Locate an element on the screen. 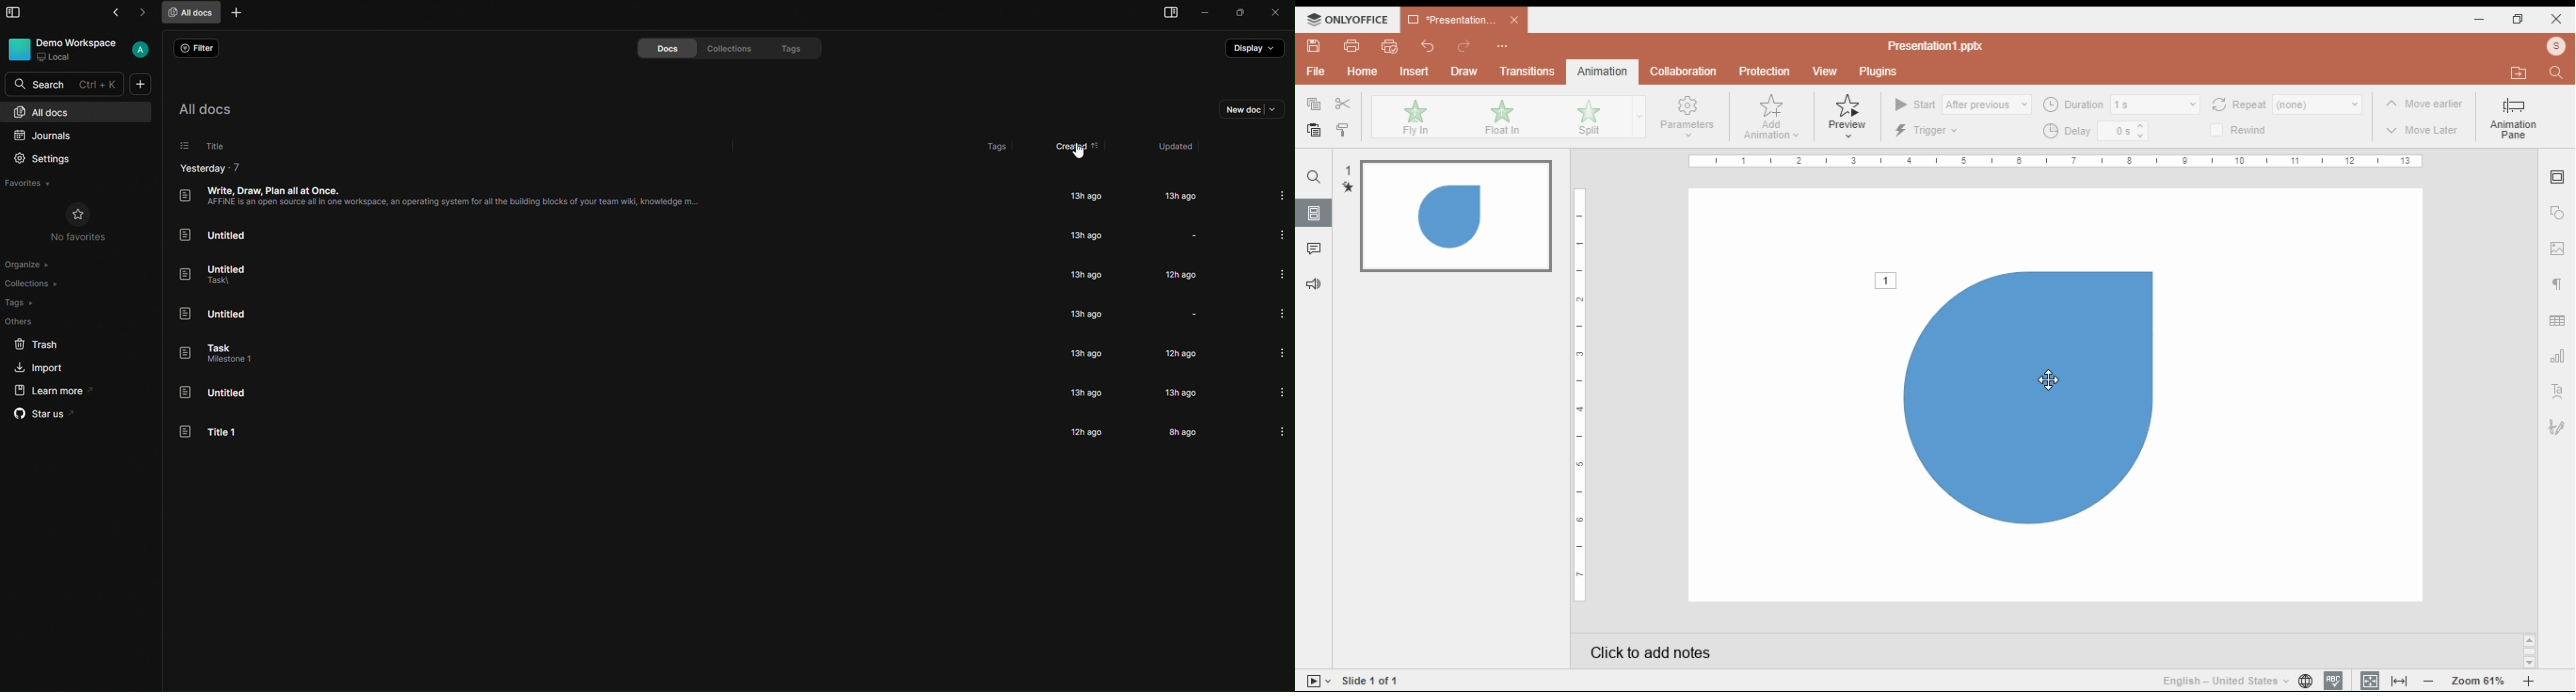  12h ago is located at coordinates (1179, 354).